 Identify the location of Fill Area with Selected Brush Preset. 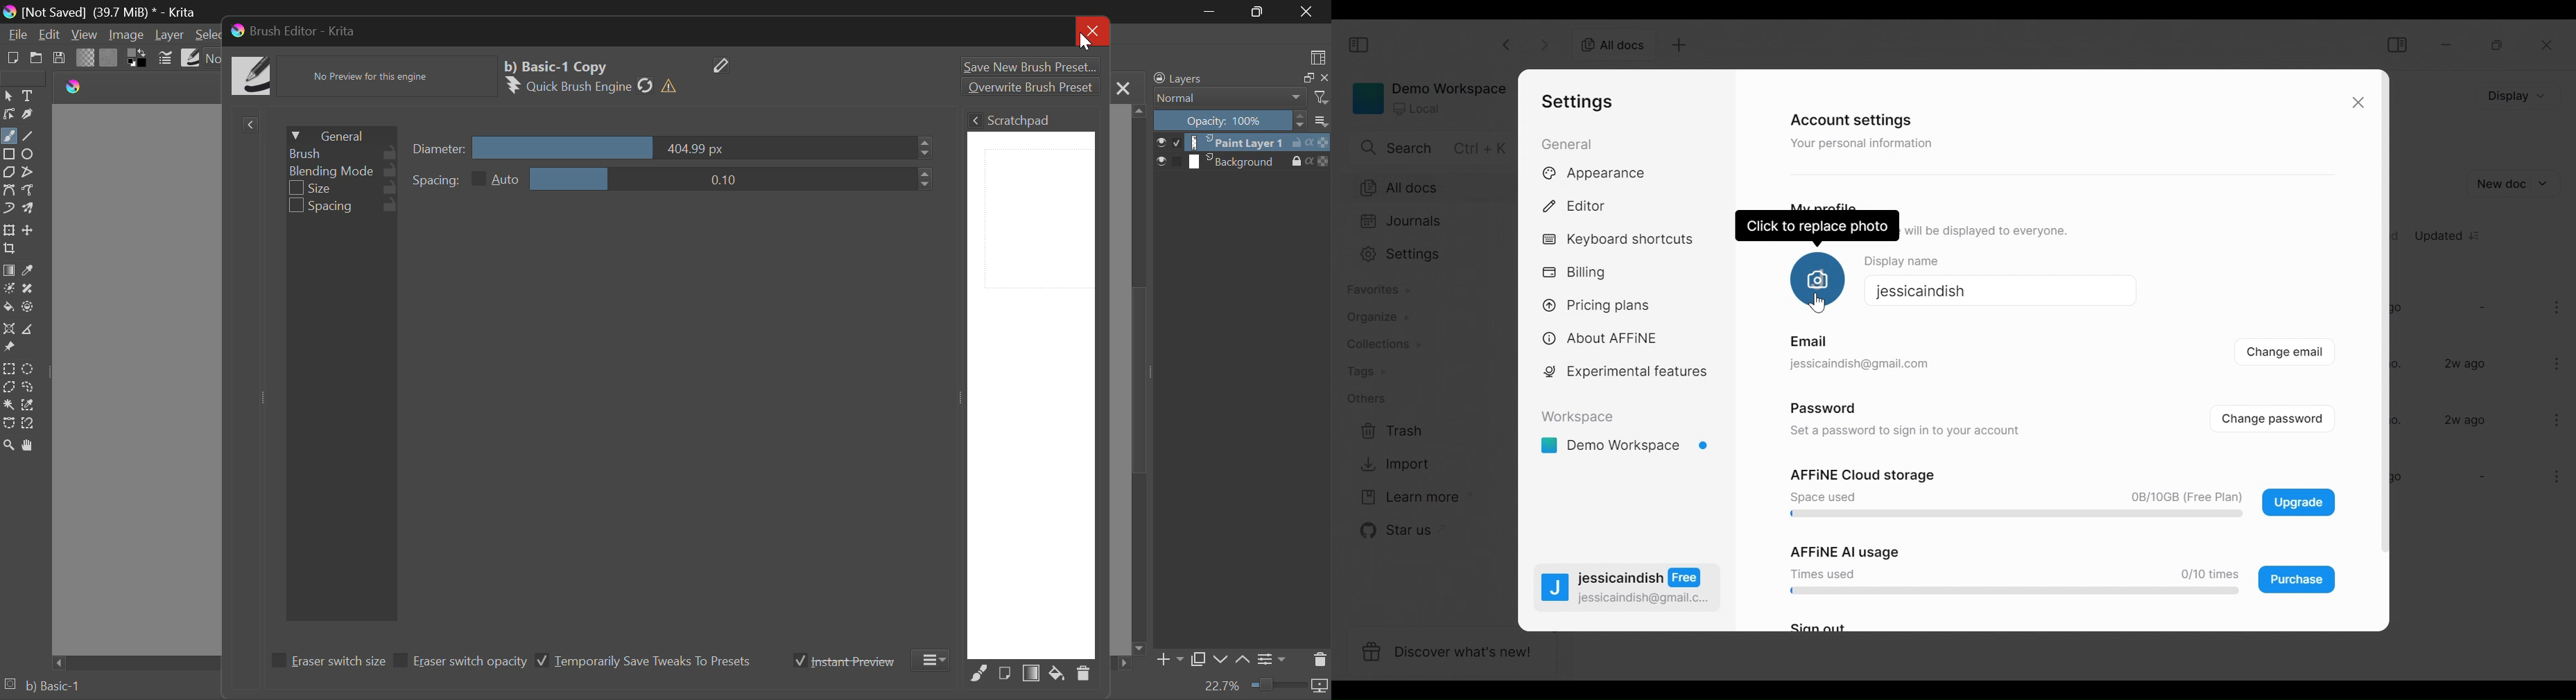
(979, 674).